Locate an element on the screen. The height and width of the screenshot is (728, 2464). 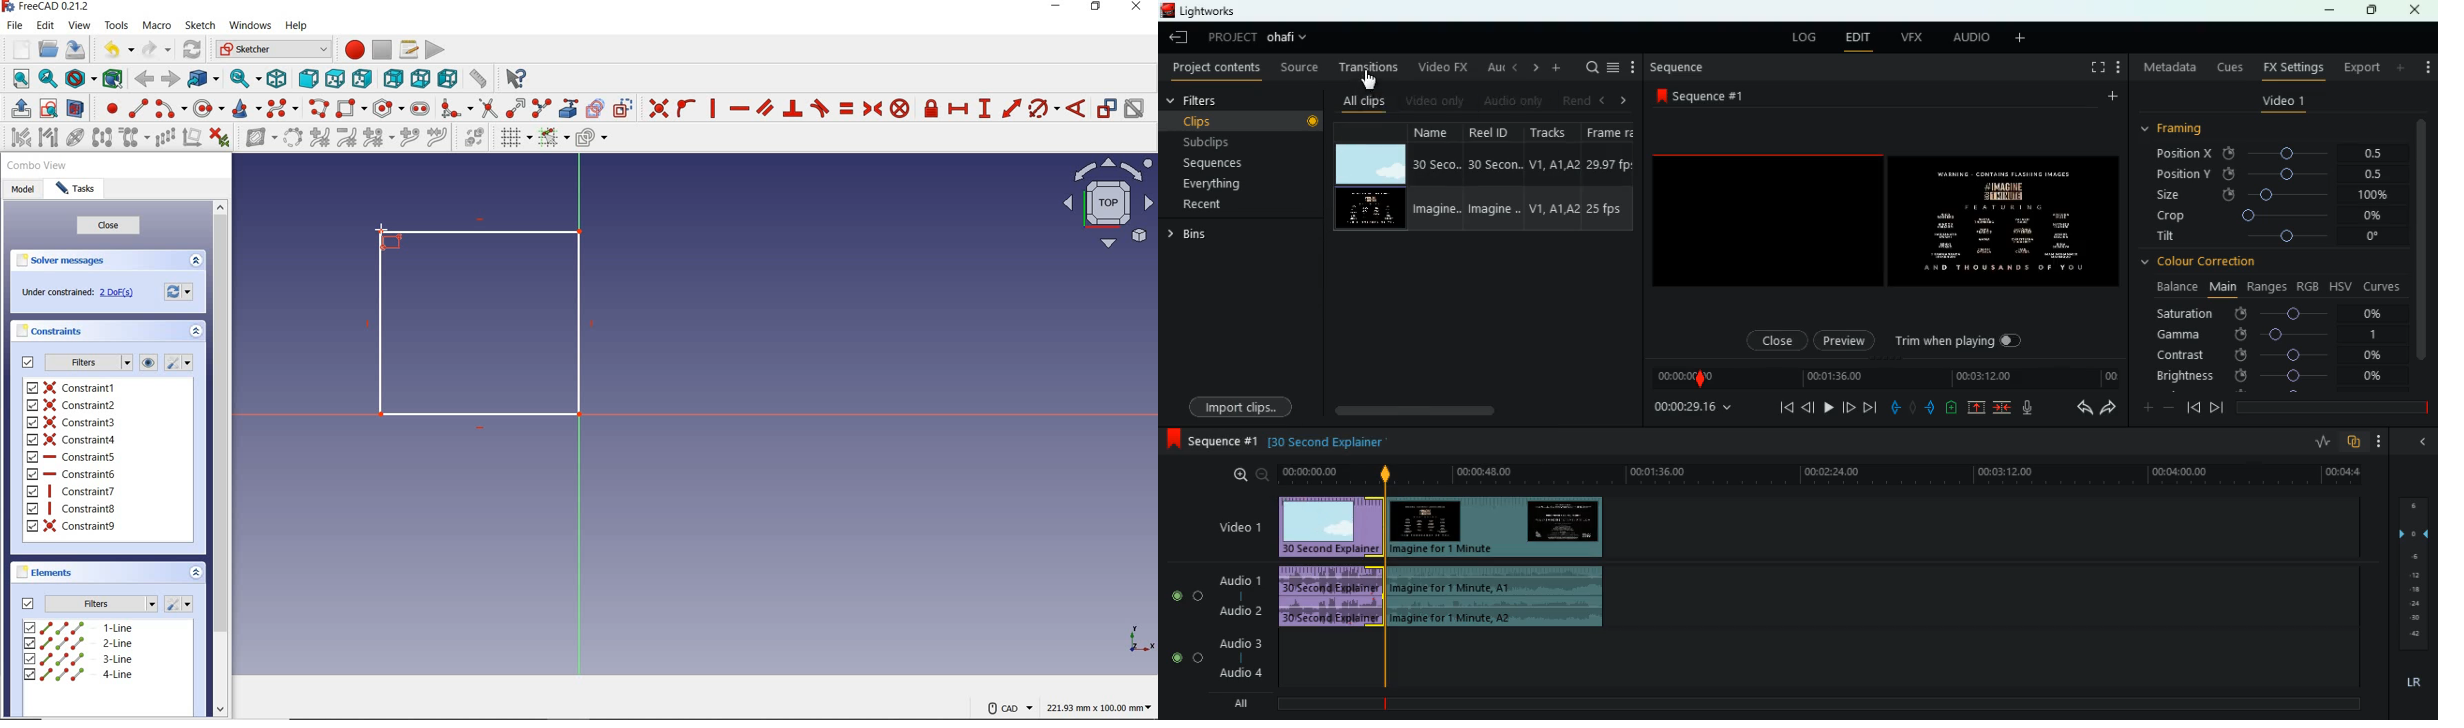
settings is located at coordinates (180, 604).